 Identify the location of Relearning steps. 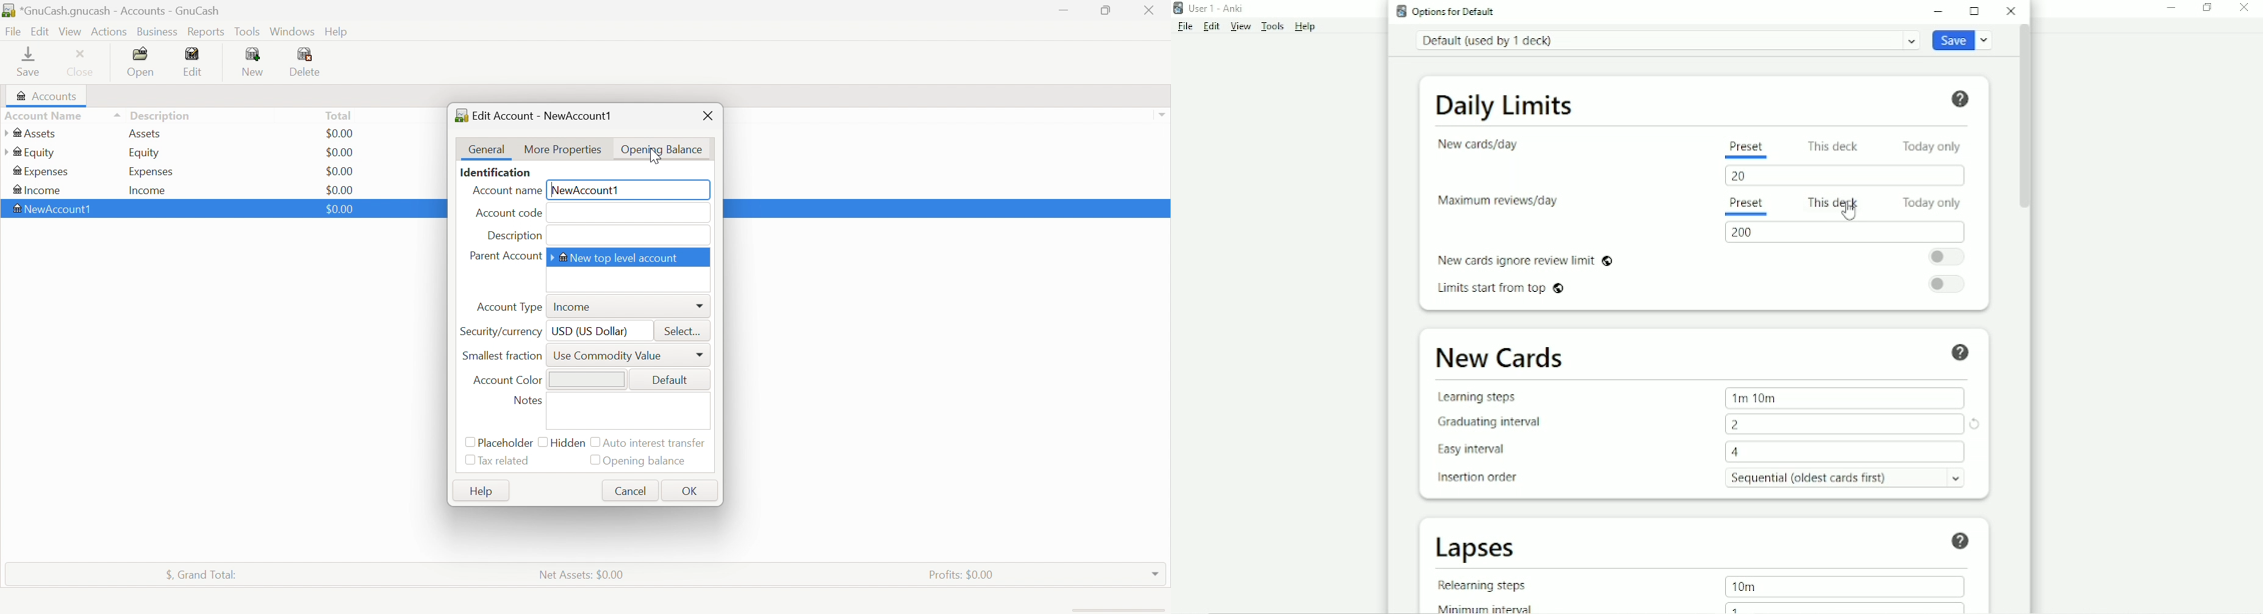
(1487, 585).